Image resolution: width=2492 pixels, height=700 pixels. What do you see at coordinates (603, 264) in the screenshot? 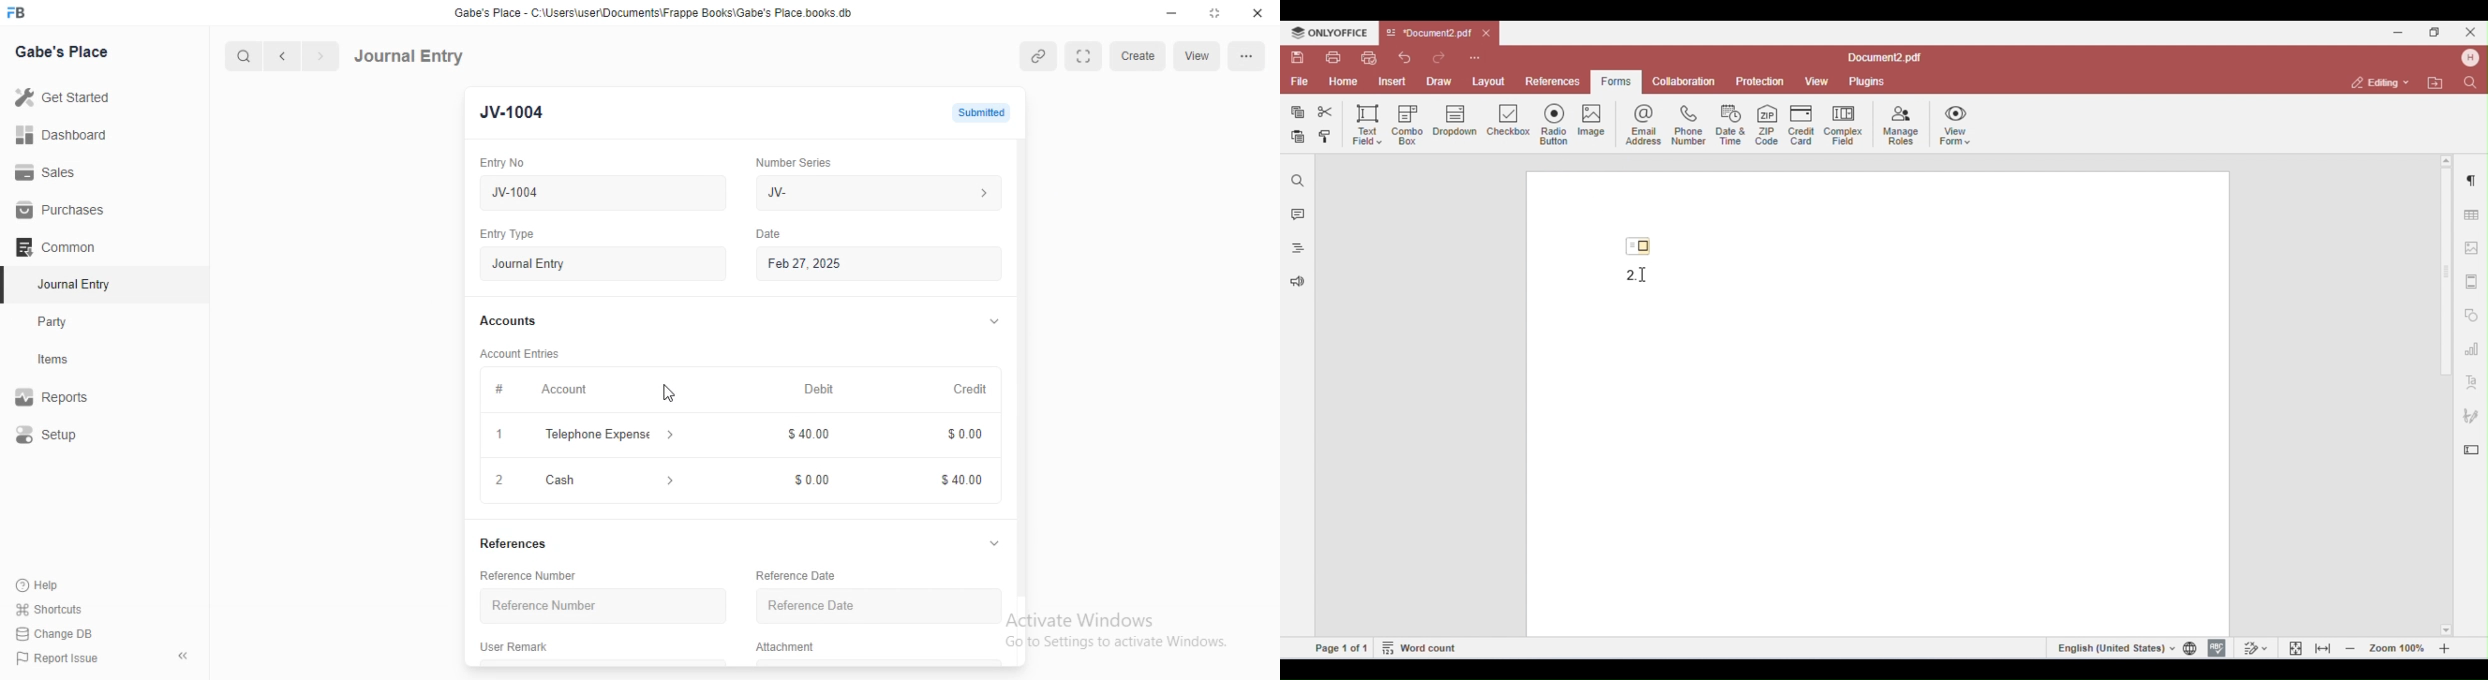
I see `Journal Entry` at bounding box center [603, 264].